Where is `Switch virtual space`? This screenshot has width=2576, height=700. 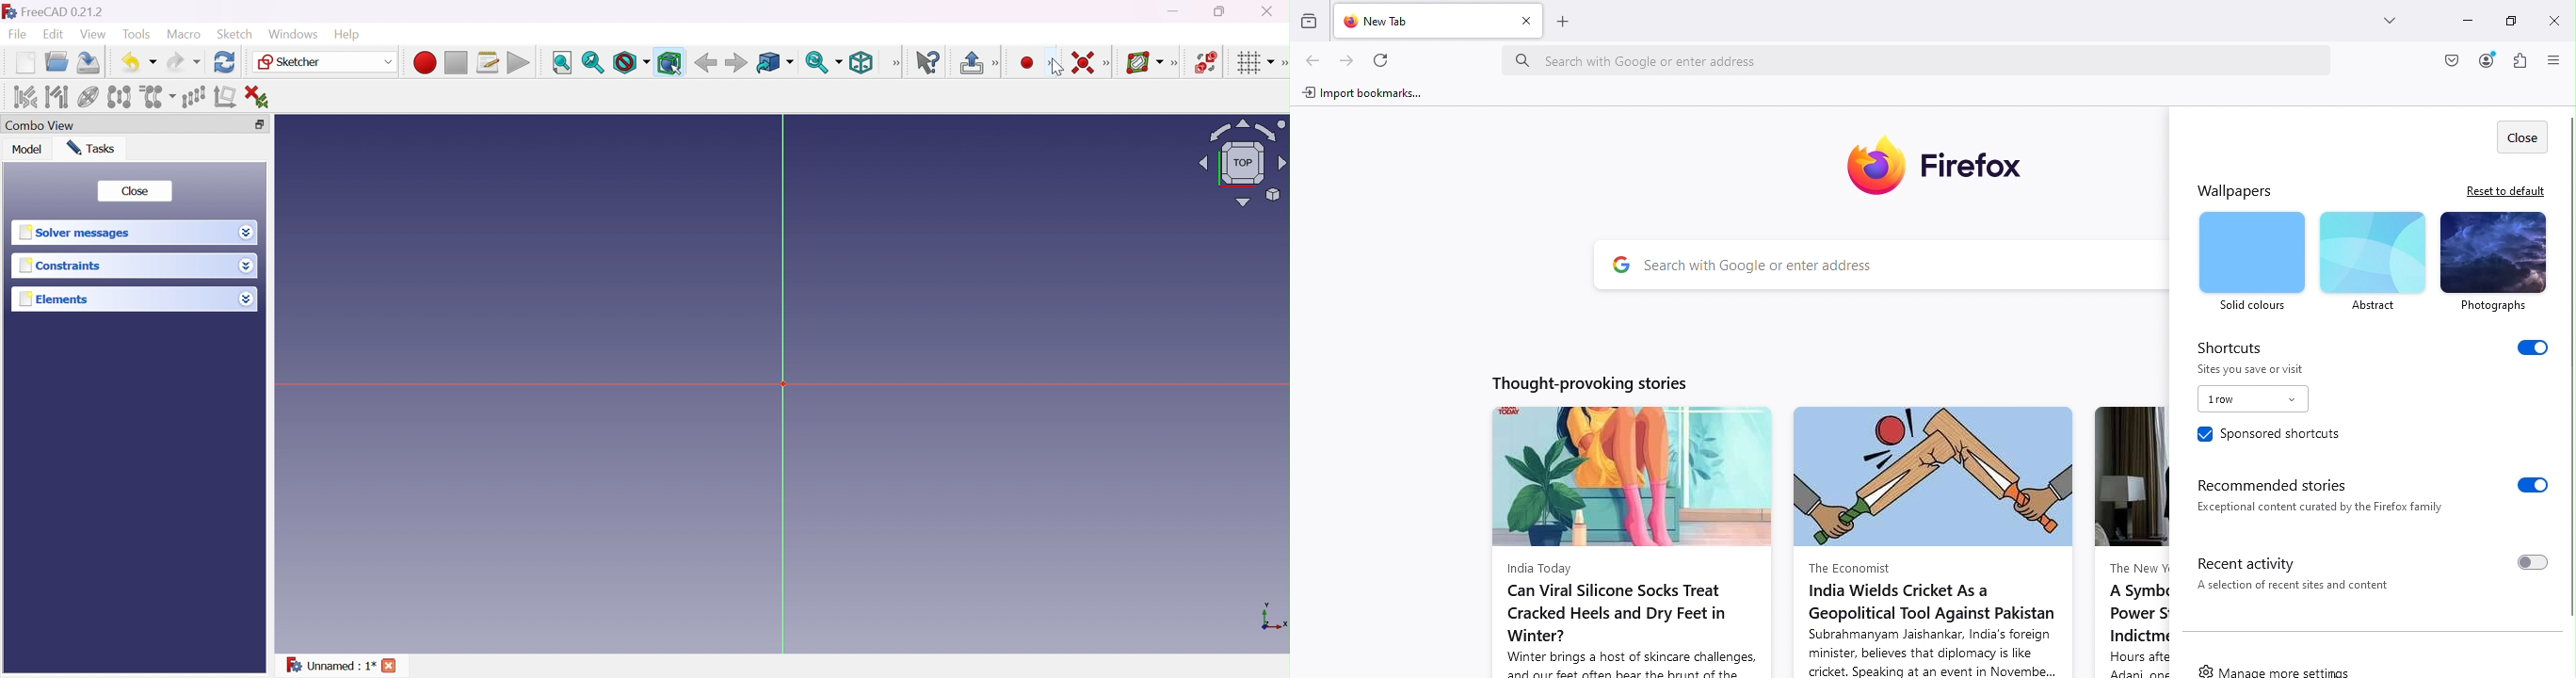
Switch virtual space is located at coordinates (1207, 63).